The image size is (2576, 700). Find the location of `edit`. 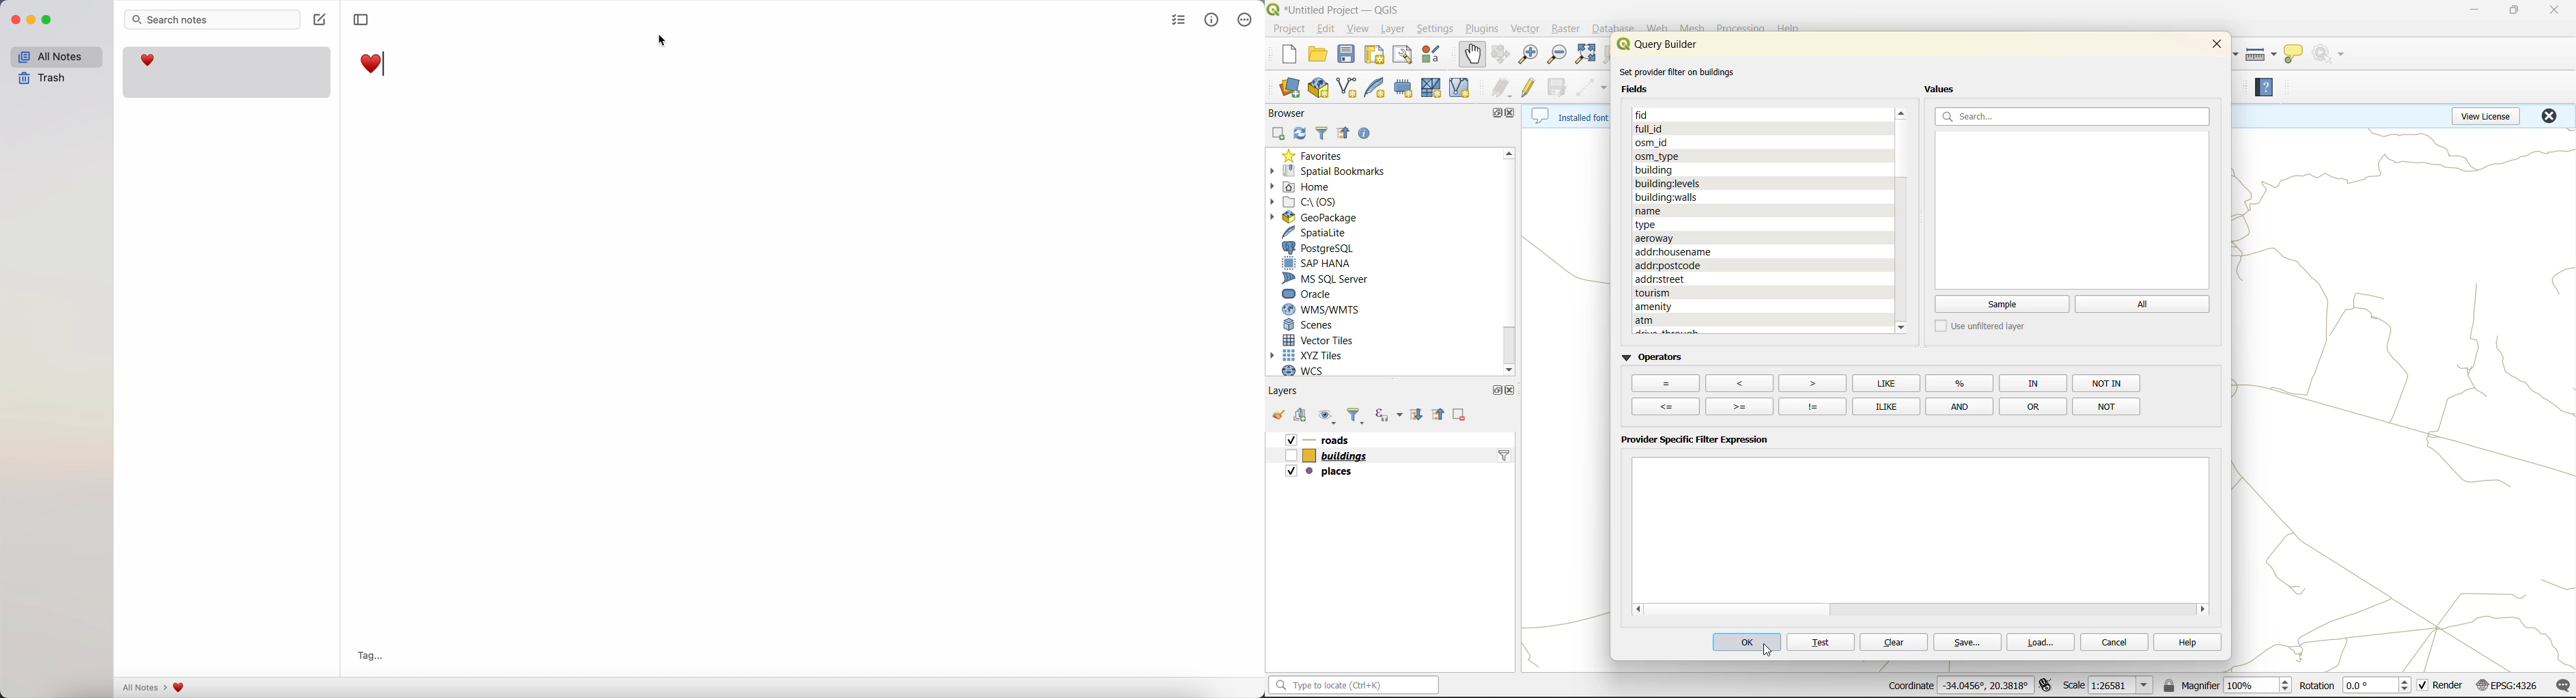

edit is located at coordinates (1329, 29).